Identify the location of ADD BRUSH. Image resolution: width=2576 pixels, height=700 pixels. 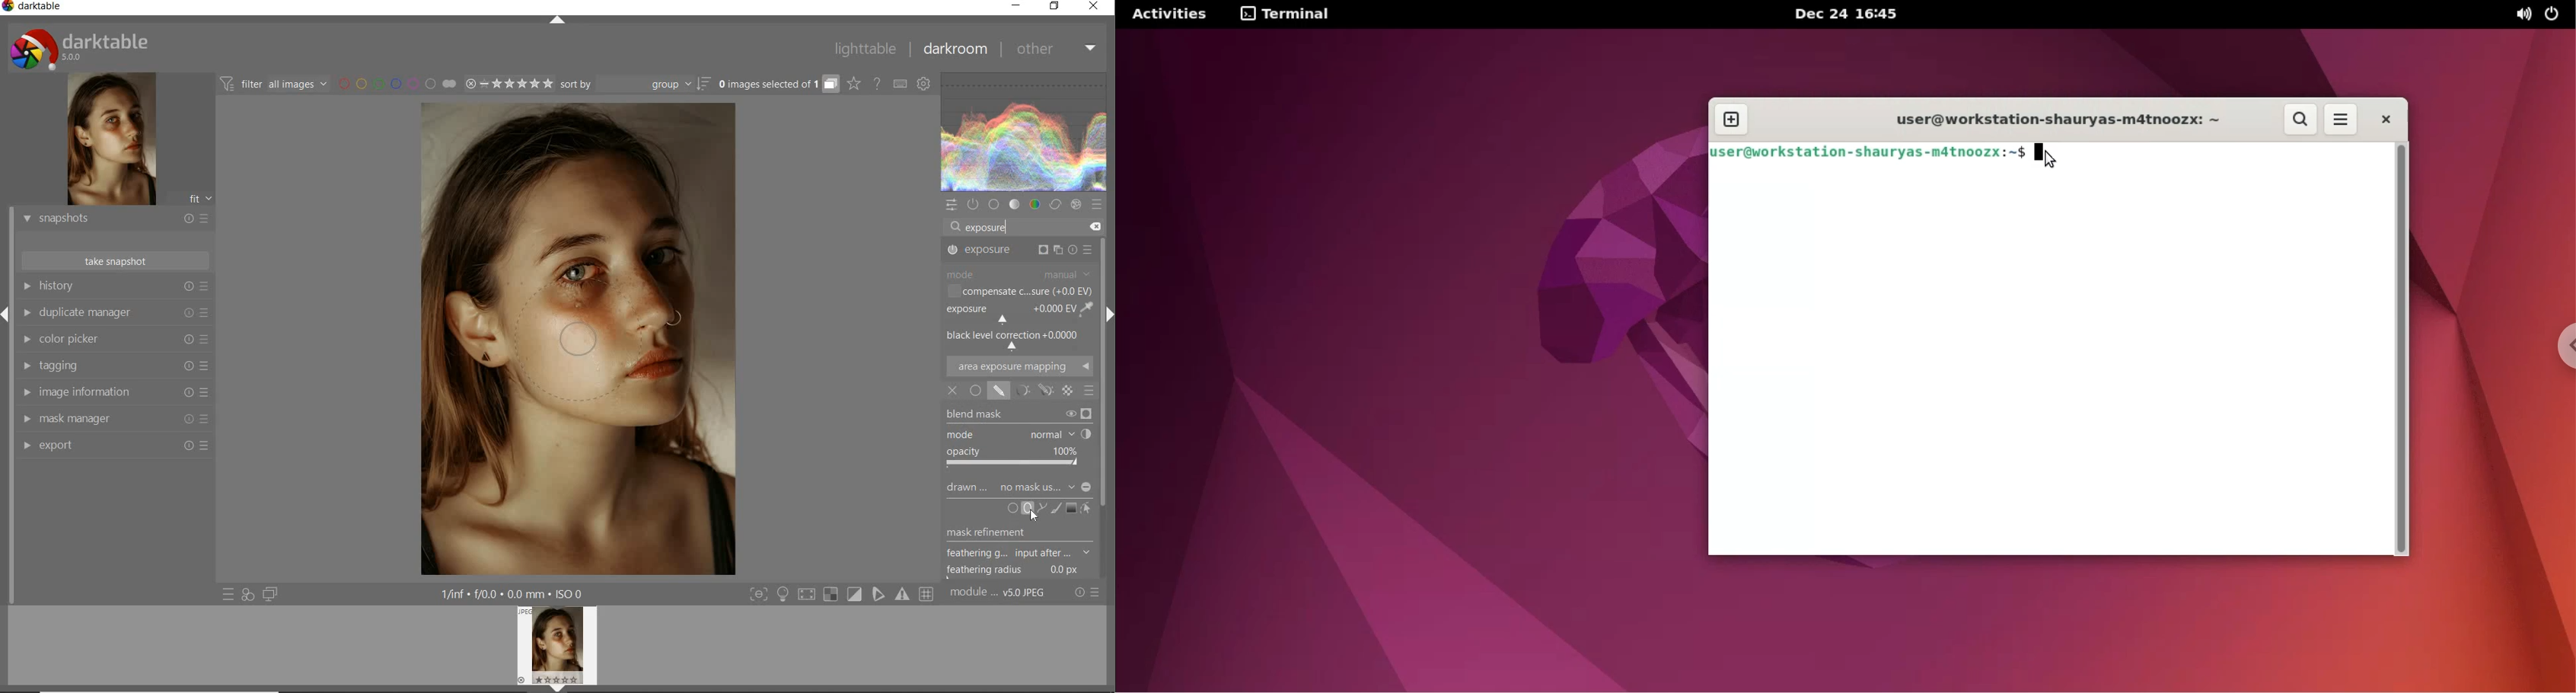
(1056, 509).